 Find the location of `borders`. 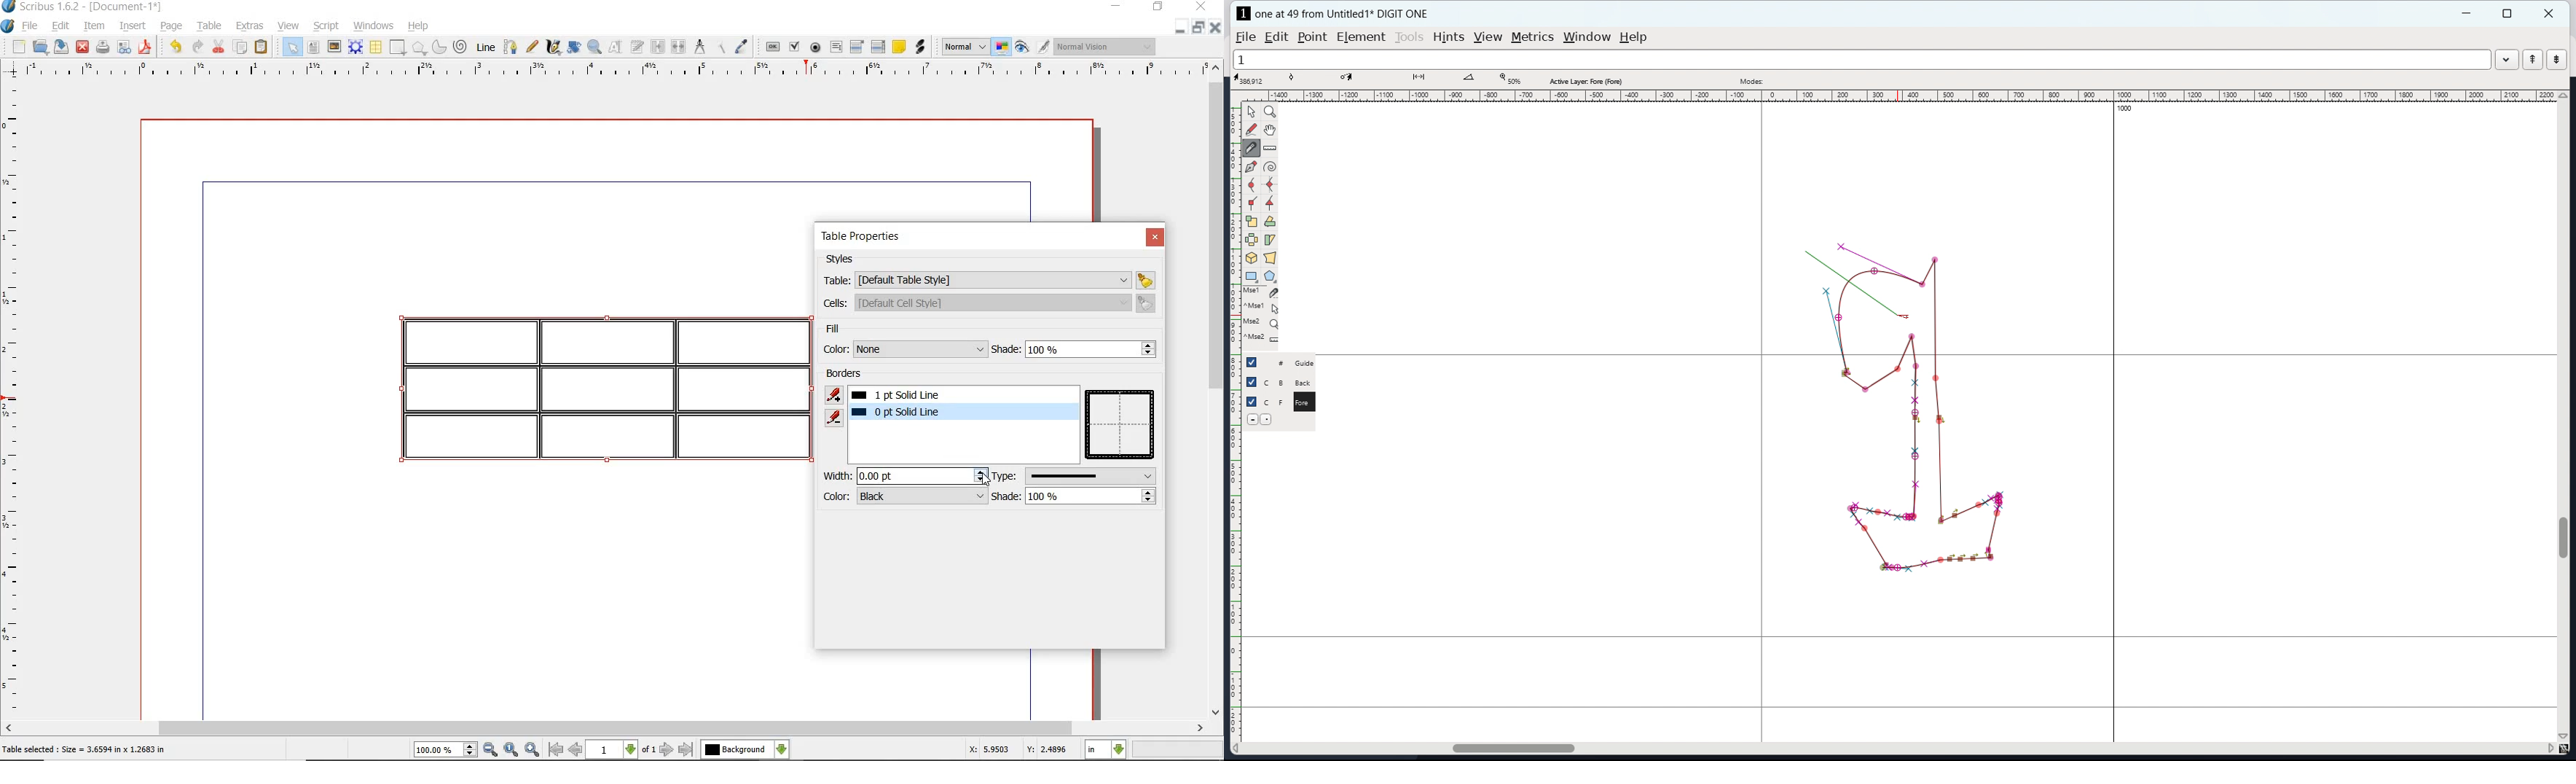

borders is located at coordinates (847, 375).